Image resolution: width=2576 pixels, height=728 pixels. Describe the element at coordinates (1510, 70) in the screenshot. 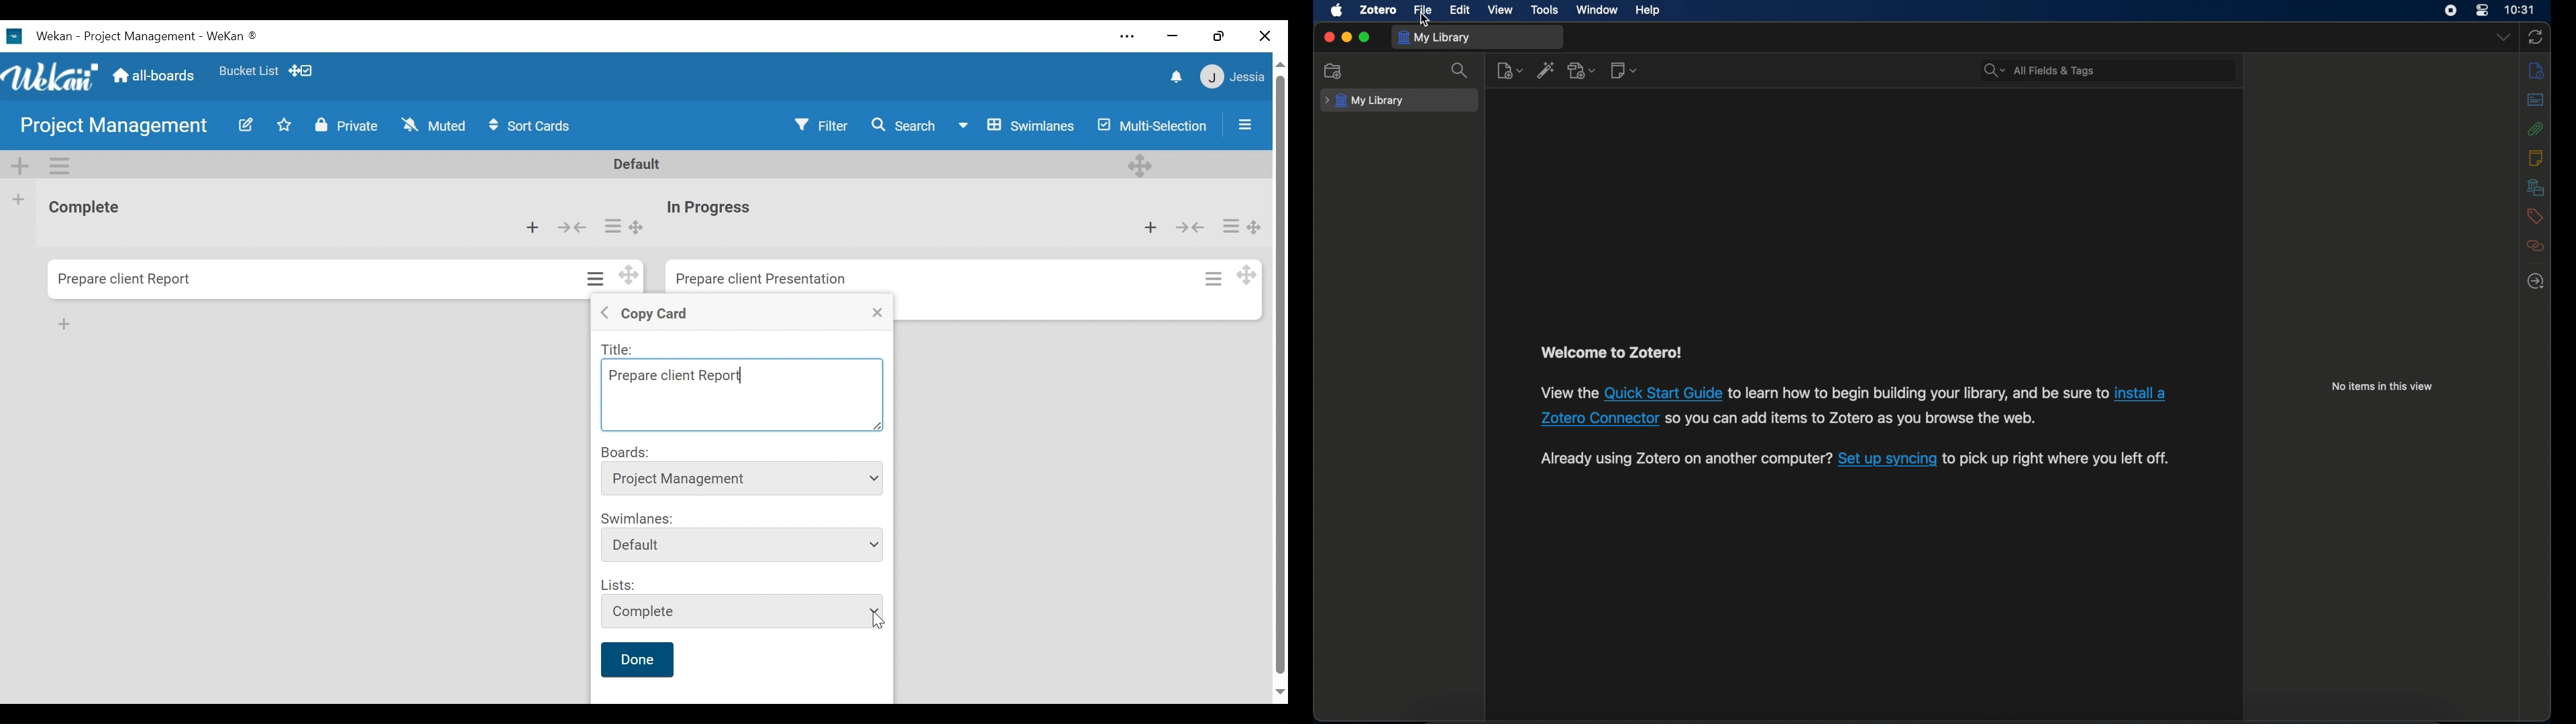

I see `new item` at that location.